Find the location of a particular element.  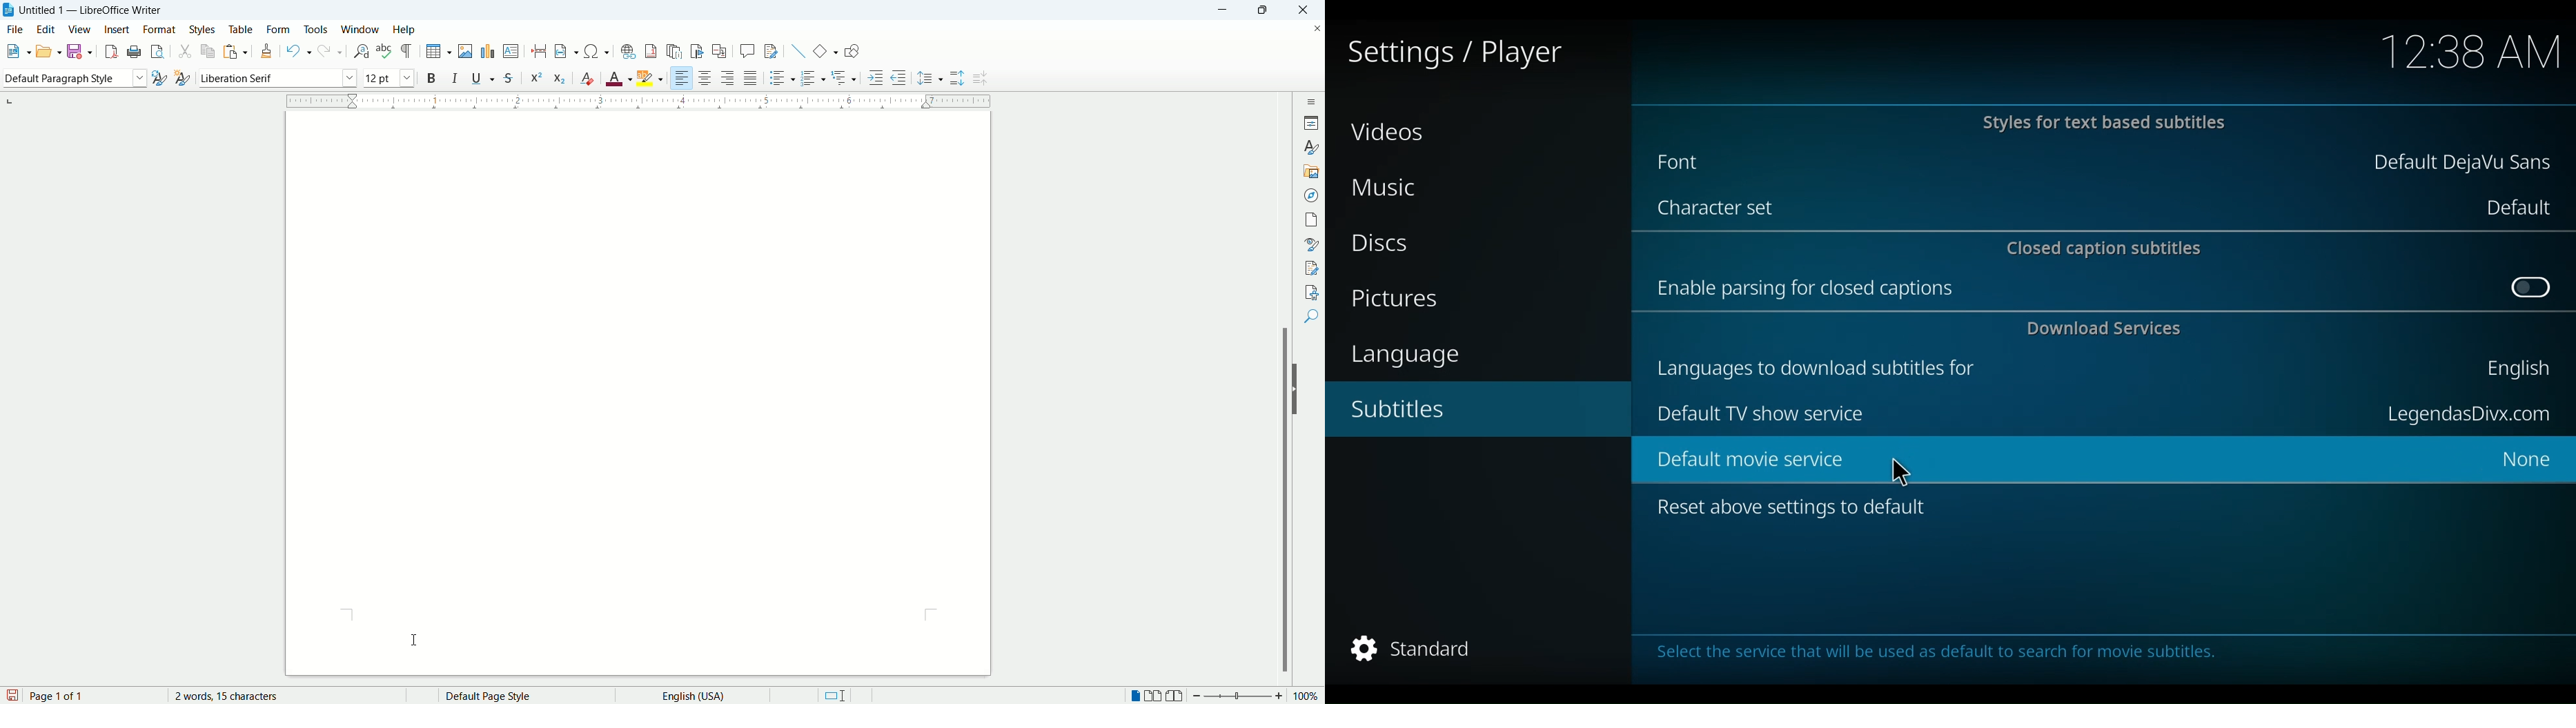

decrease paragraph spacing is located at coordinates (980, 79).